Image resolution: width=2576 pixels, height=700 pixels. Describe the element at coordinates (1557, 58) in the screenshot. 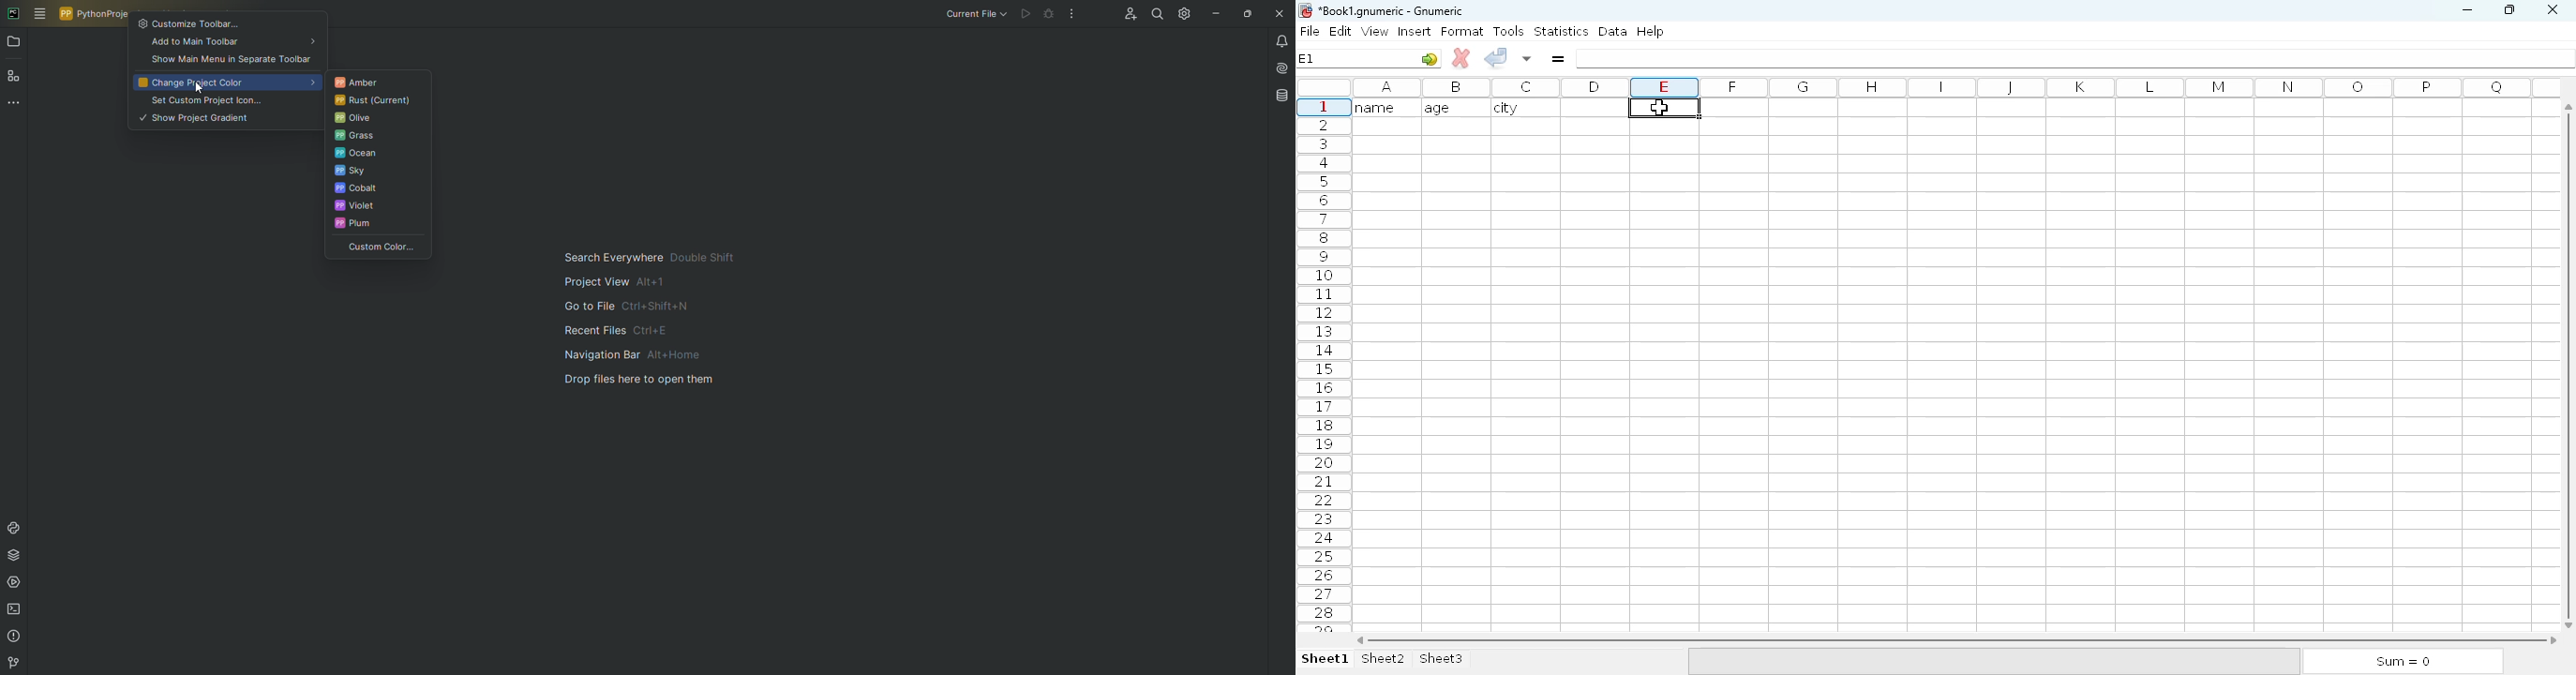

I see `enter formula` at that location.